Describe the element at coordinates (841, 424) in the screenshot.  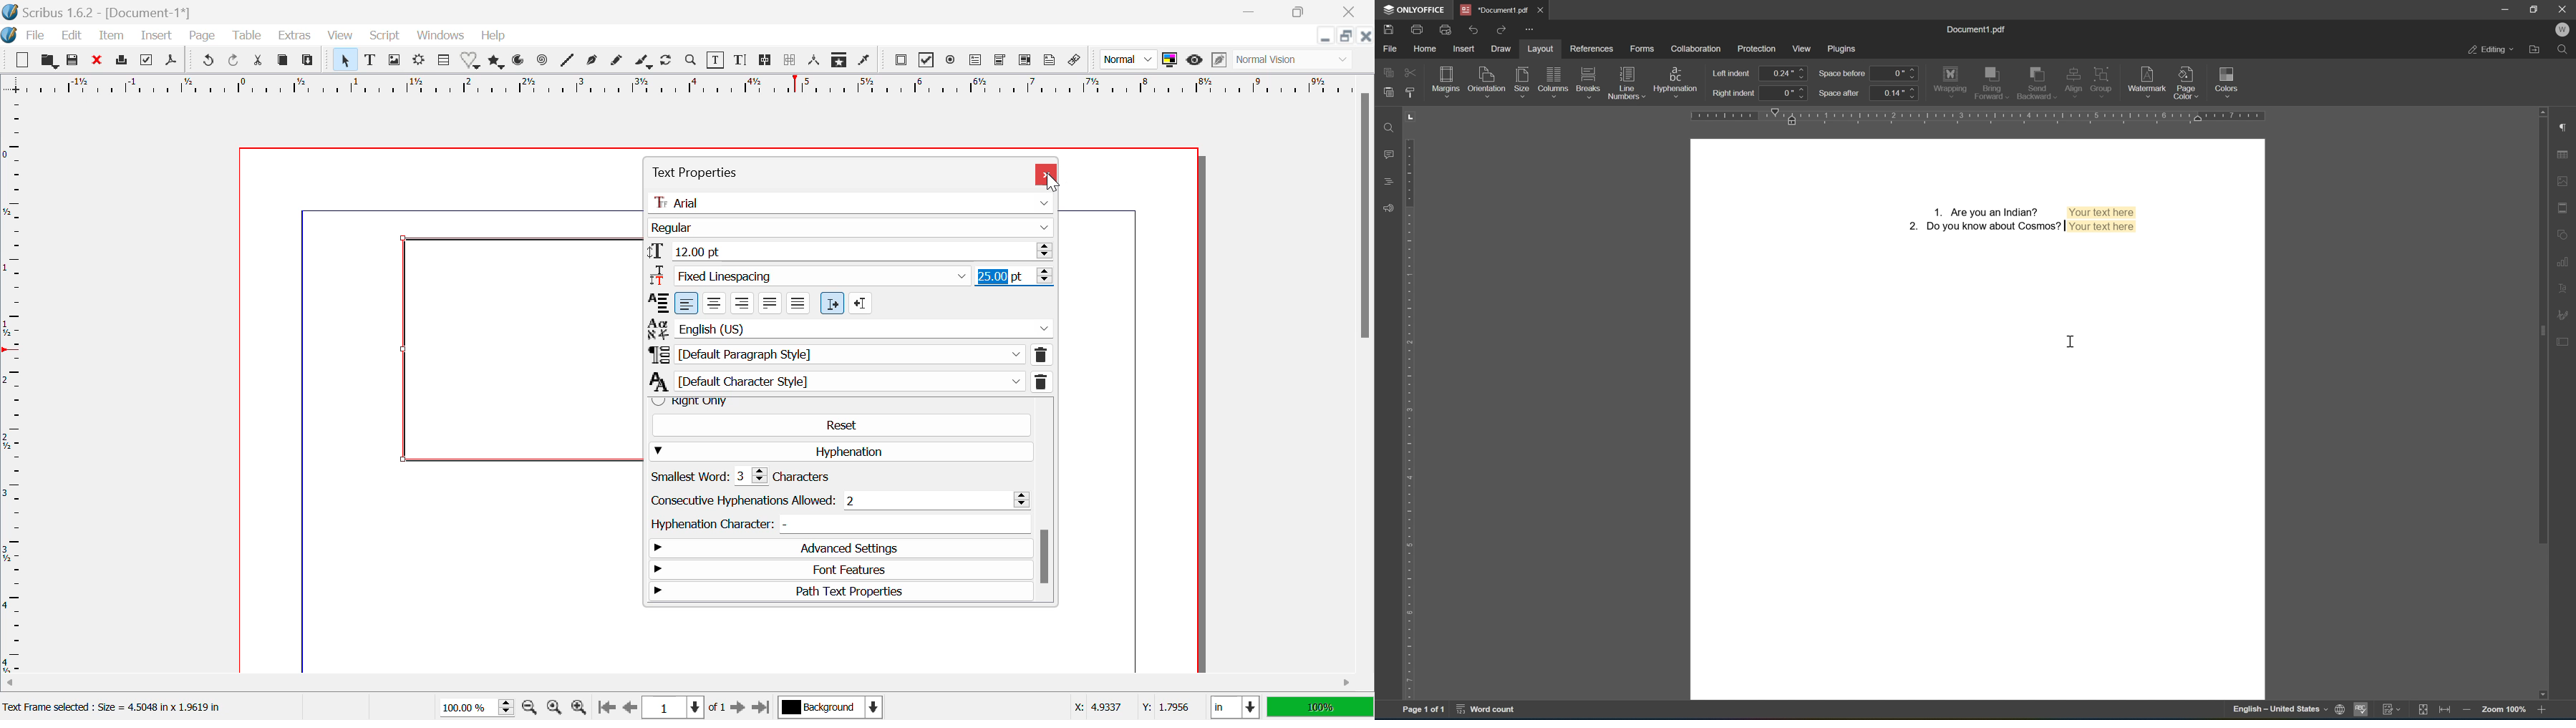
I see `Reset` at that location.